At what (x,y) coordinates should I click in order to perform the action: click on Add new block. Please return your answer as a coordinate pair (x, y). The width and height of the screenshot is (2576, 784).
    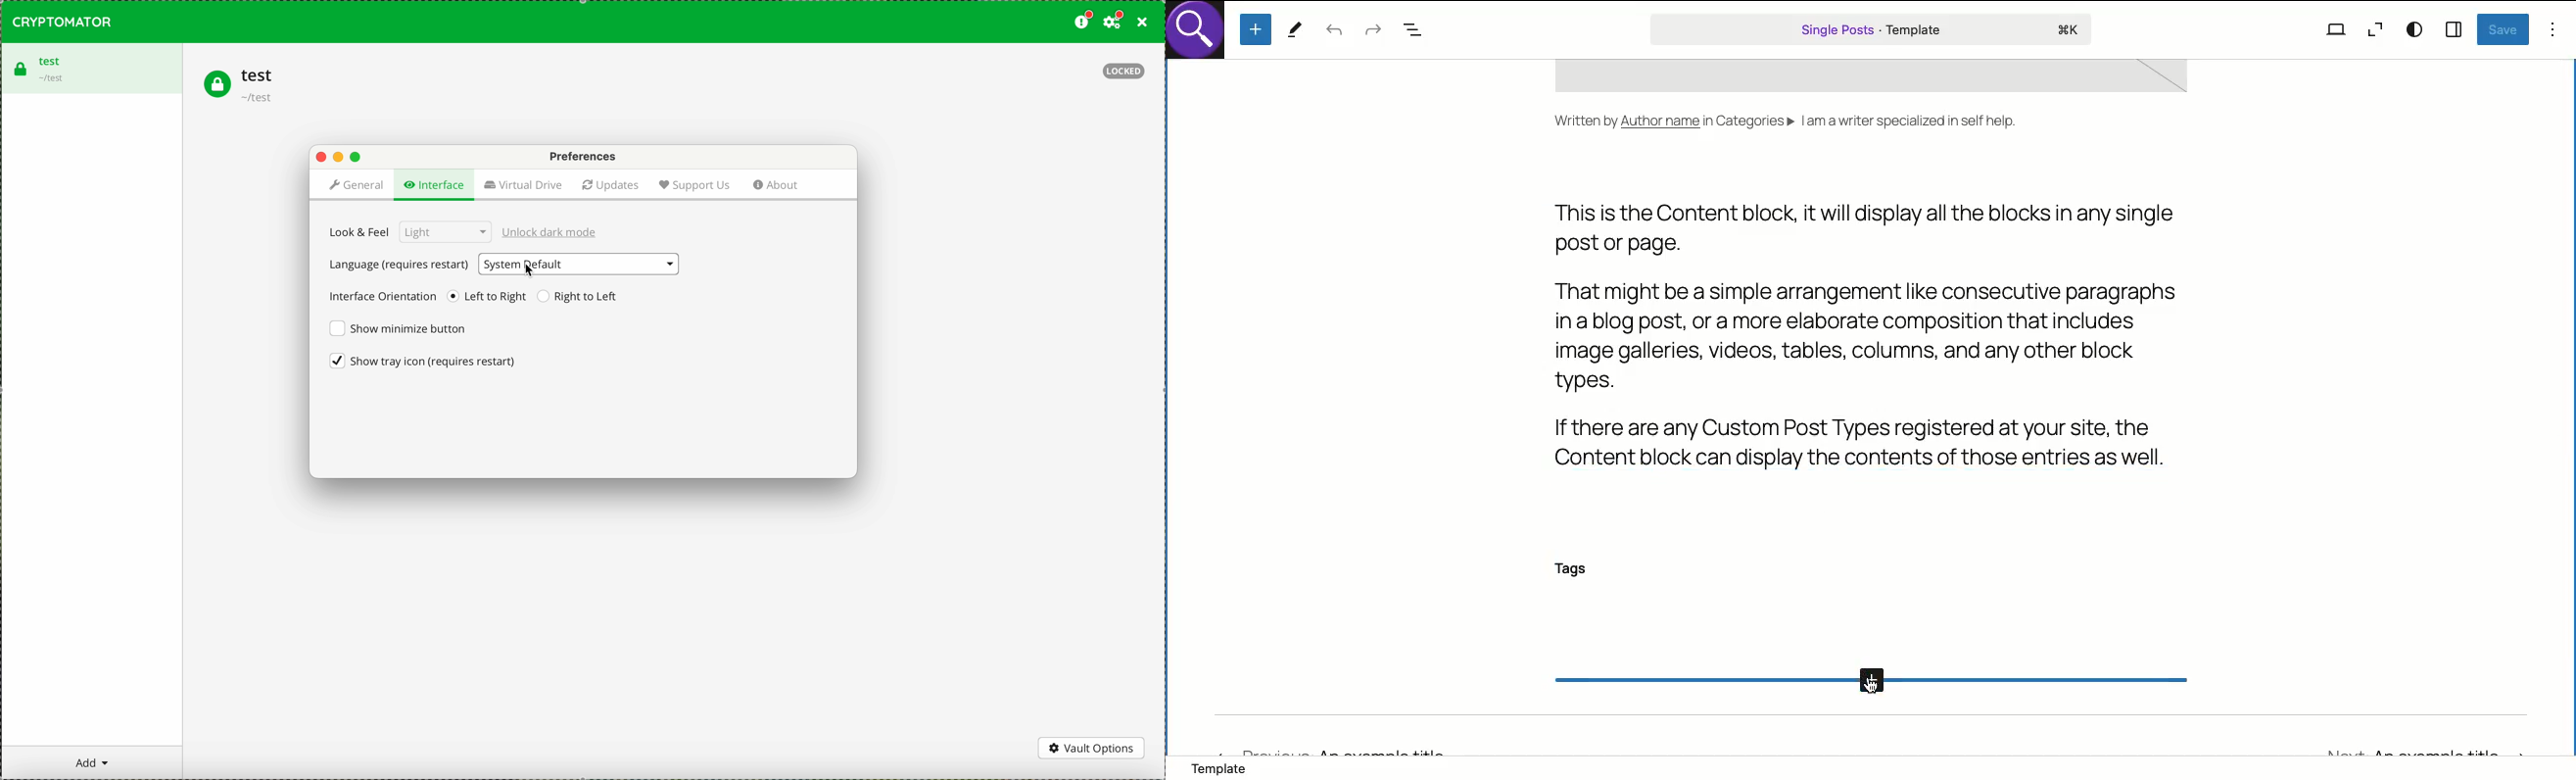
    Looking at the image, I should click on (1869, 683).